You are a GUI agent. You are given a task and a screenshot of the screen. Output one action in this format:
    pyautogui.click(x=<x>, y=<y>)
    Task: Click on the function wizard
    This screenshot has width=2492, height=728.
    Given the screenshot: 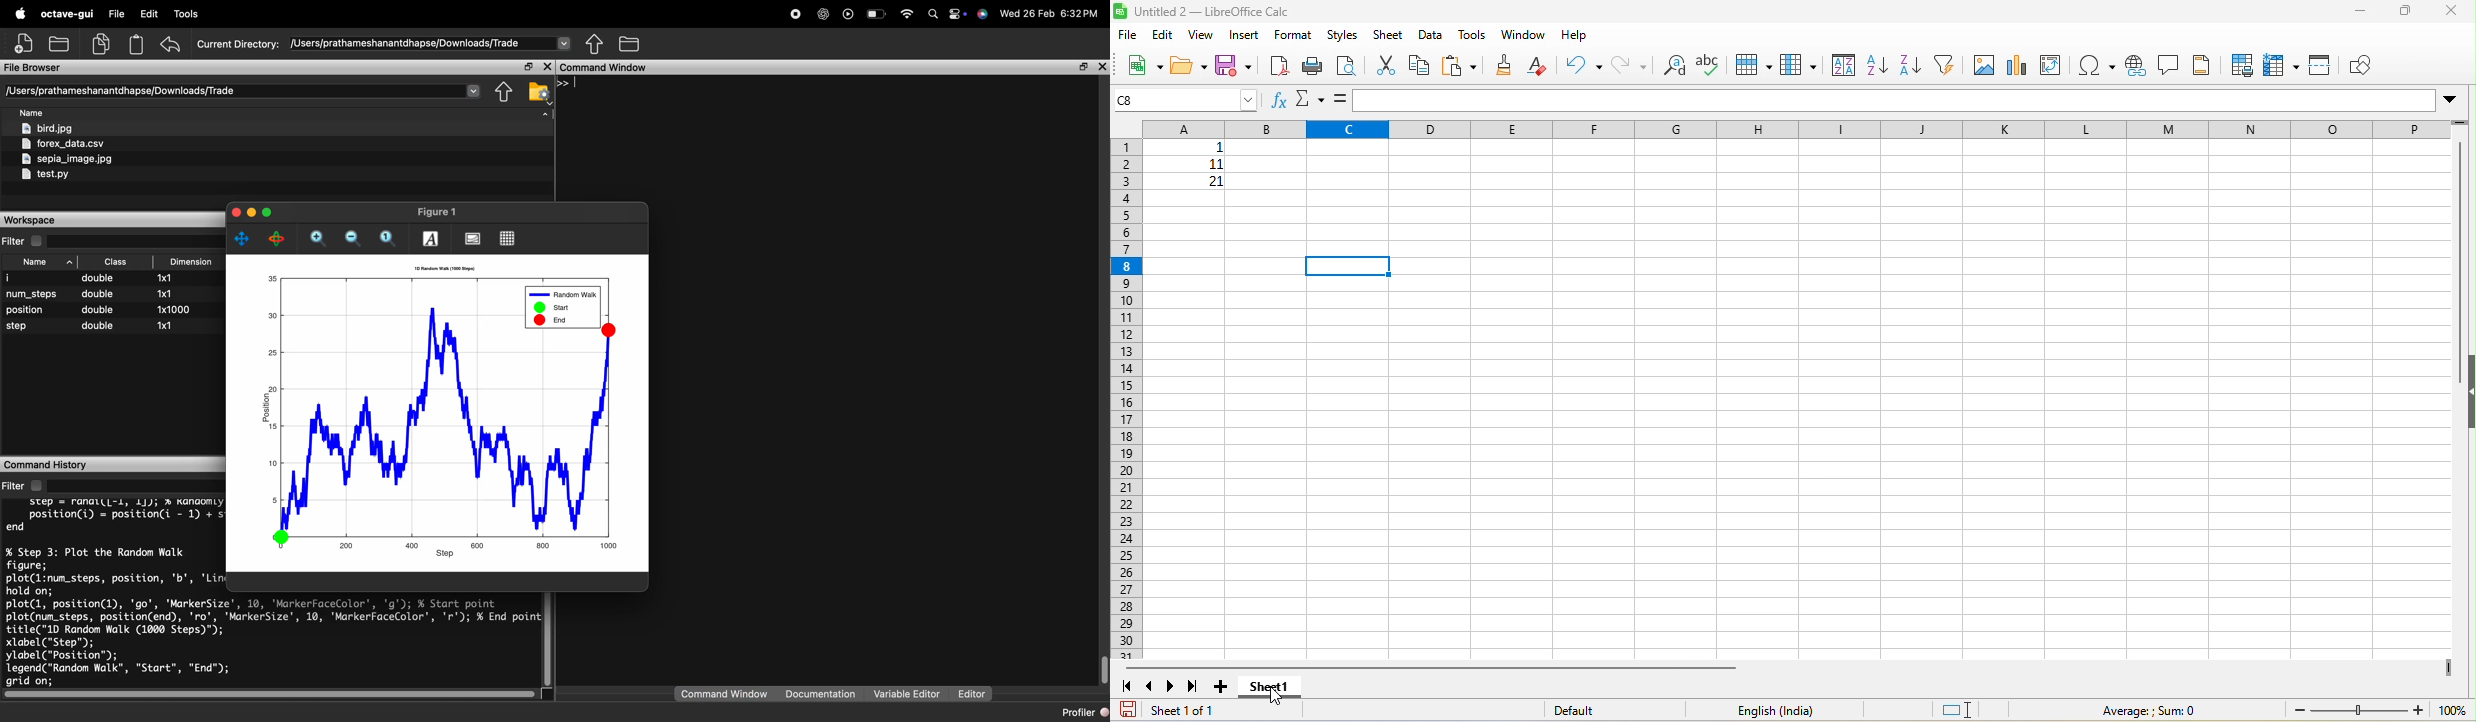 What is the action you would take?
    pyautogui.click(x=1279, y=102)
    